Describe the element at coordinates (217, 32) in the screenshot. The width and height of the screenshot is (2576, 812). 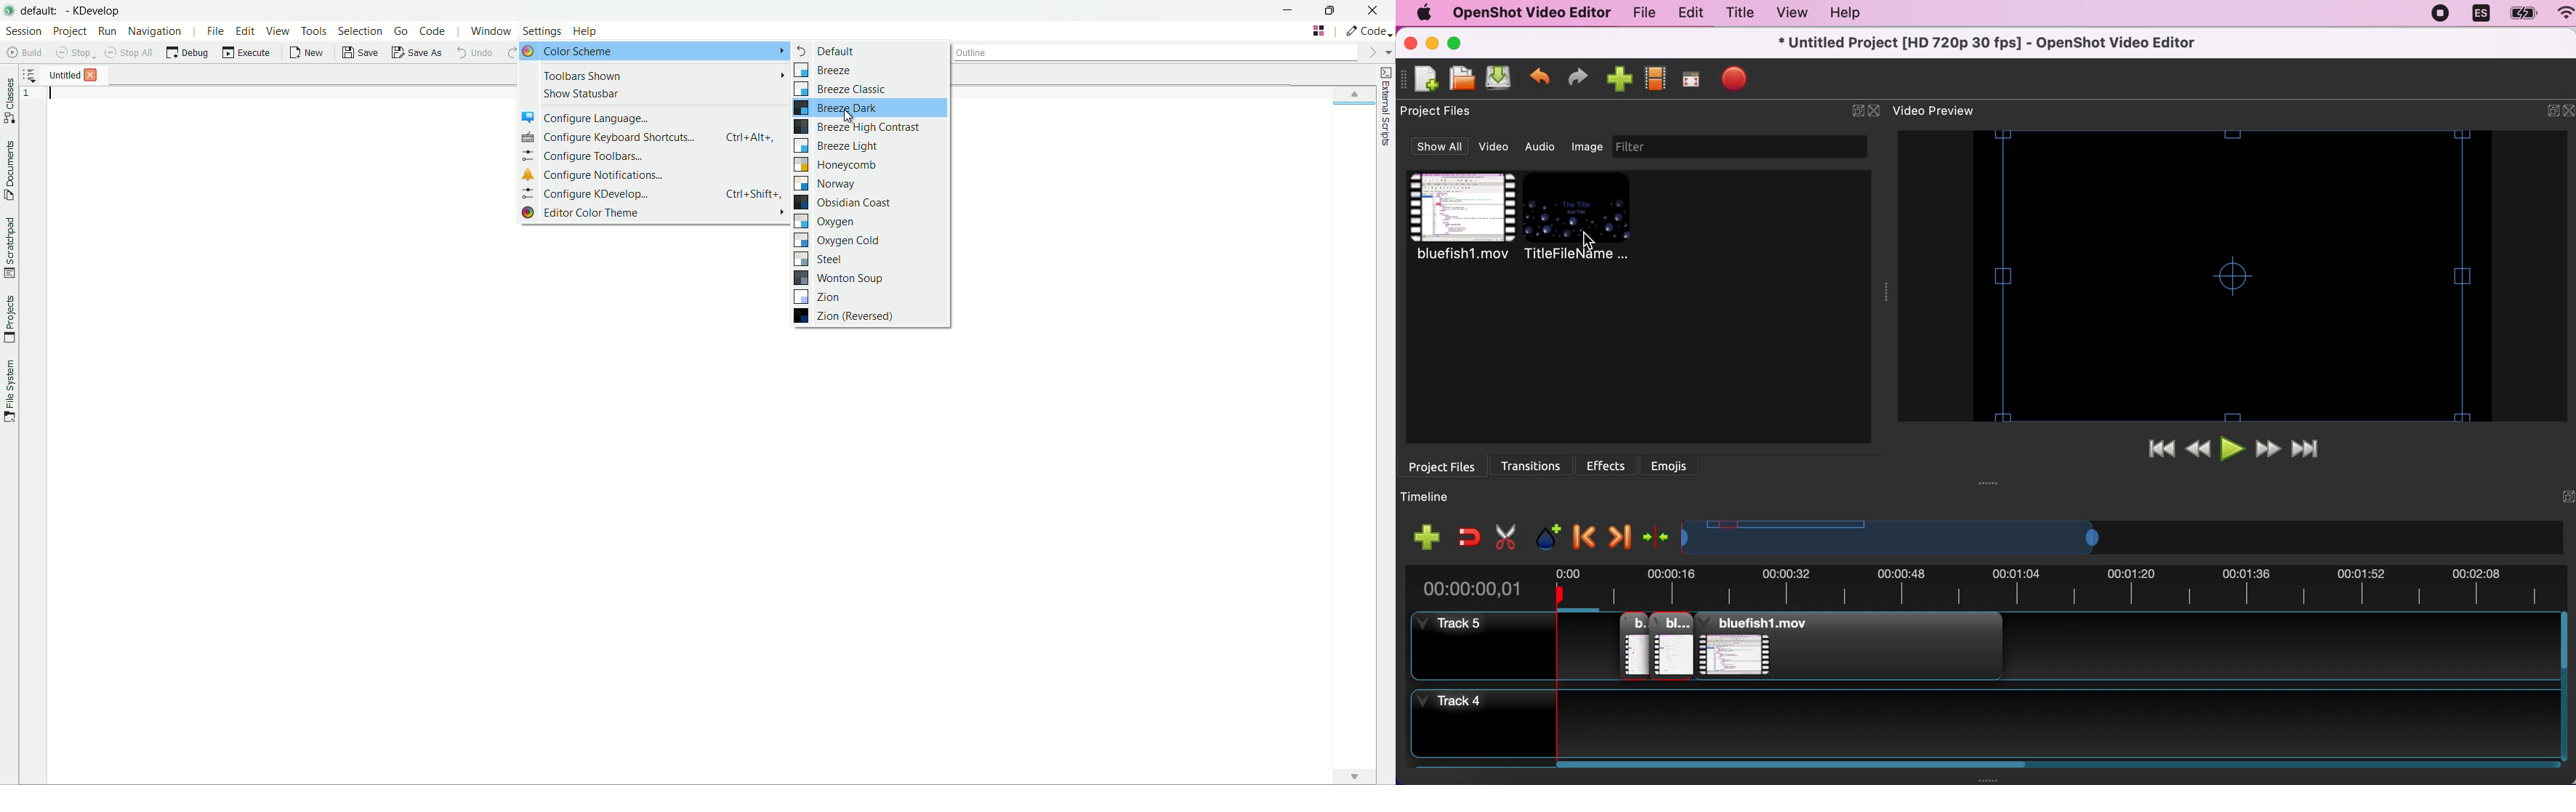
I see `file` at that location.